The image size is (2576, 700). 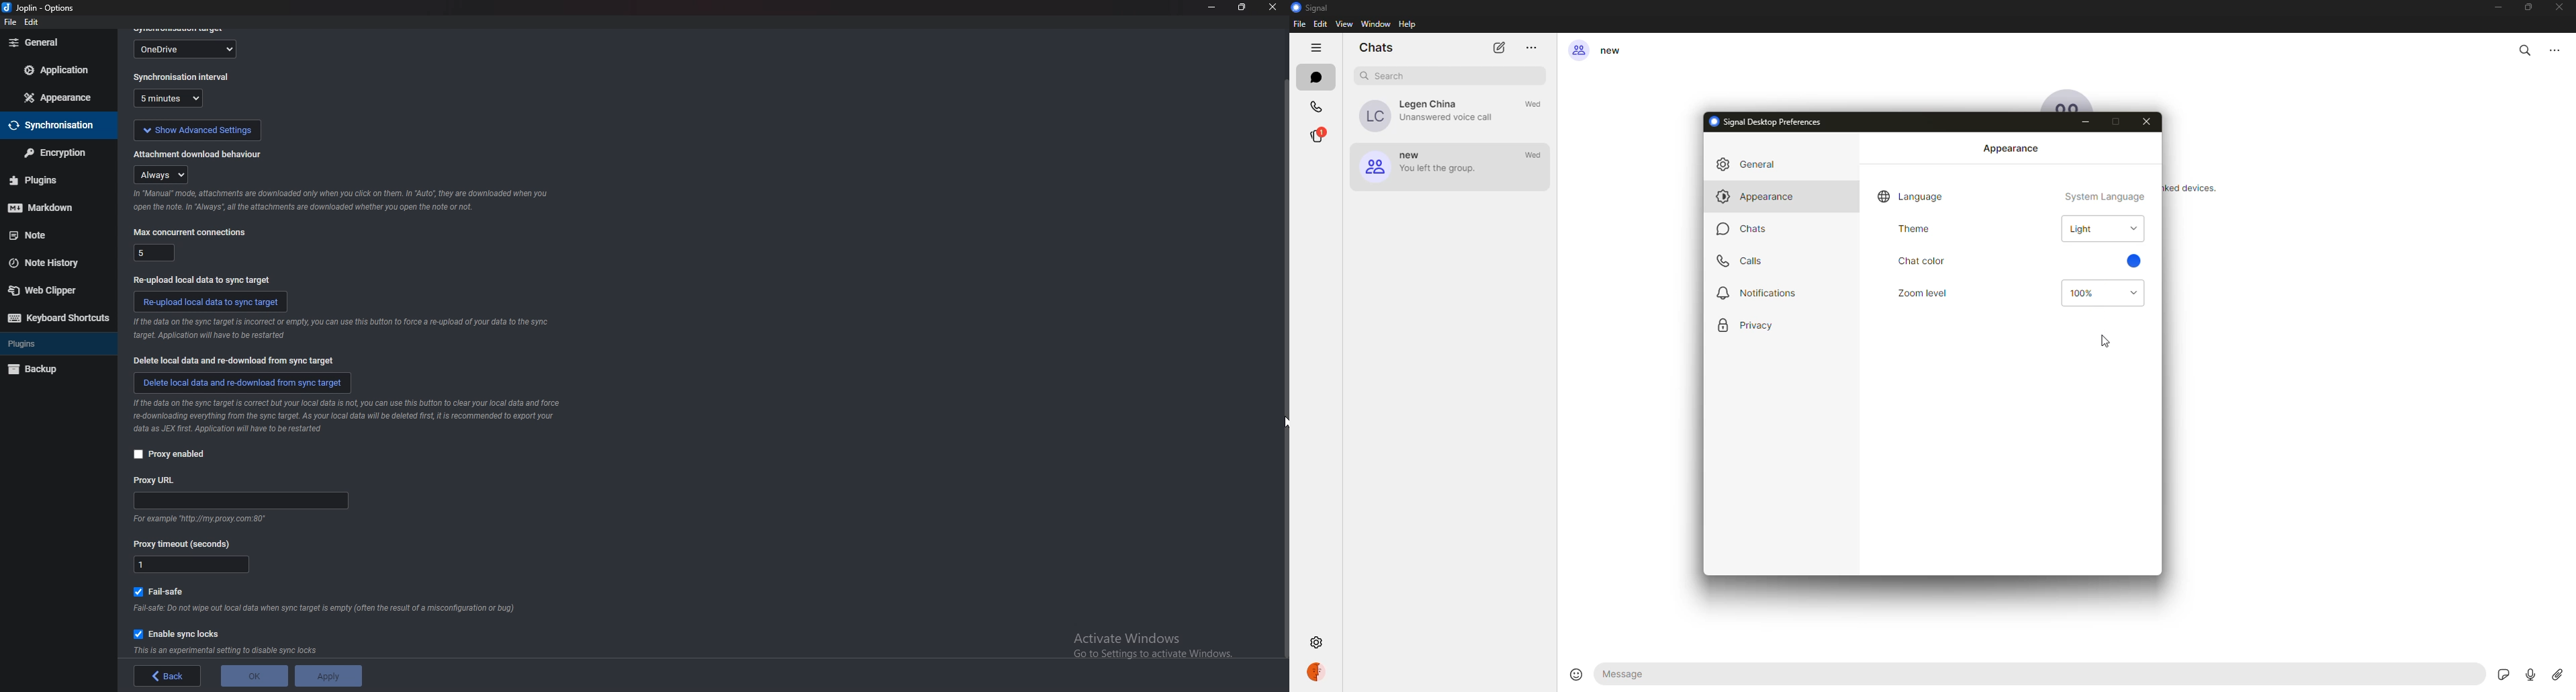 What do you see at coordinates (53, 292) in the screenshot?
I see `web clipper` at bounding box center [53, 292].